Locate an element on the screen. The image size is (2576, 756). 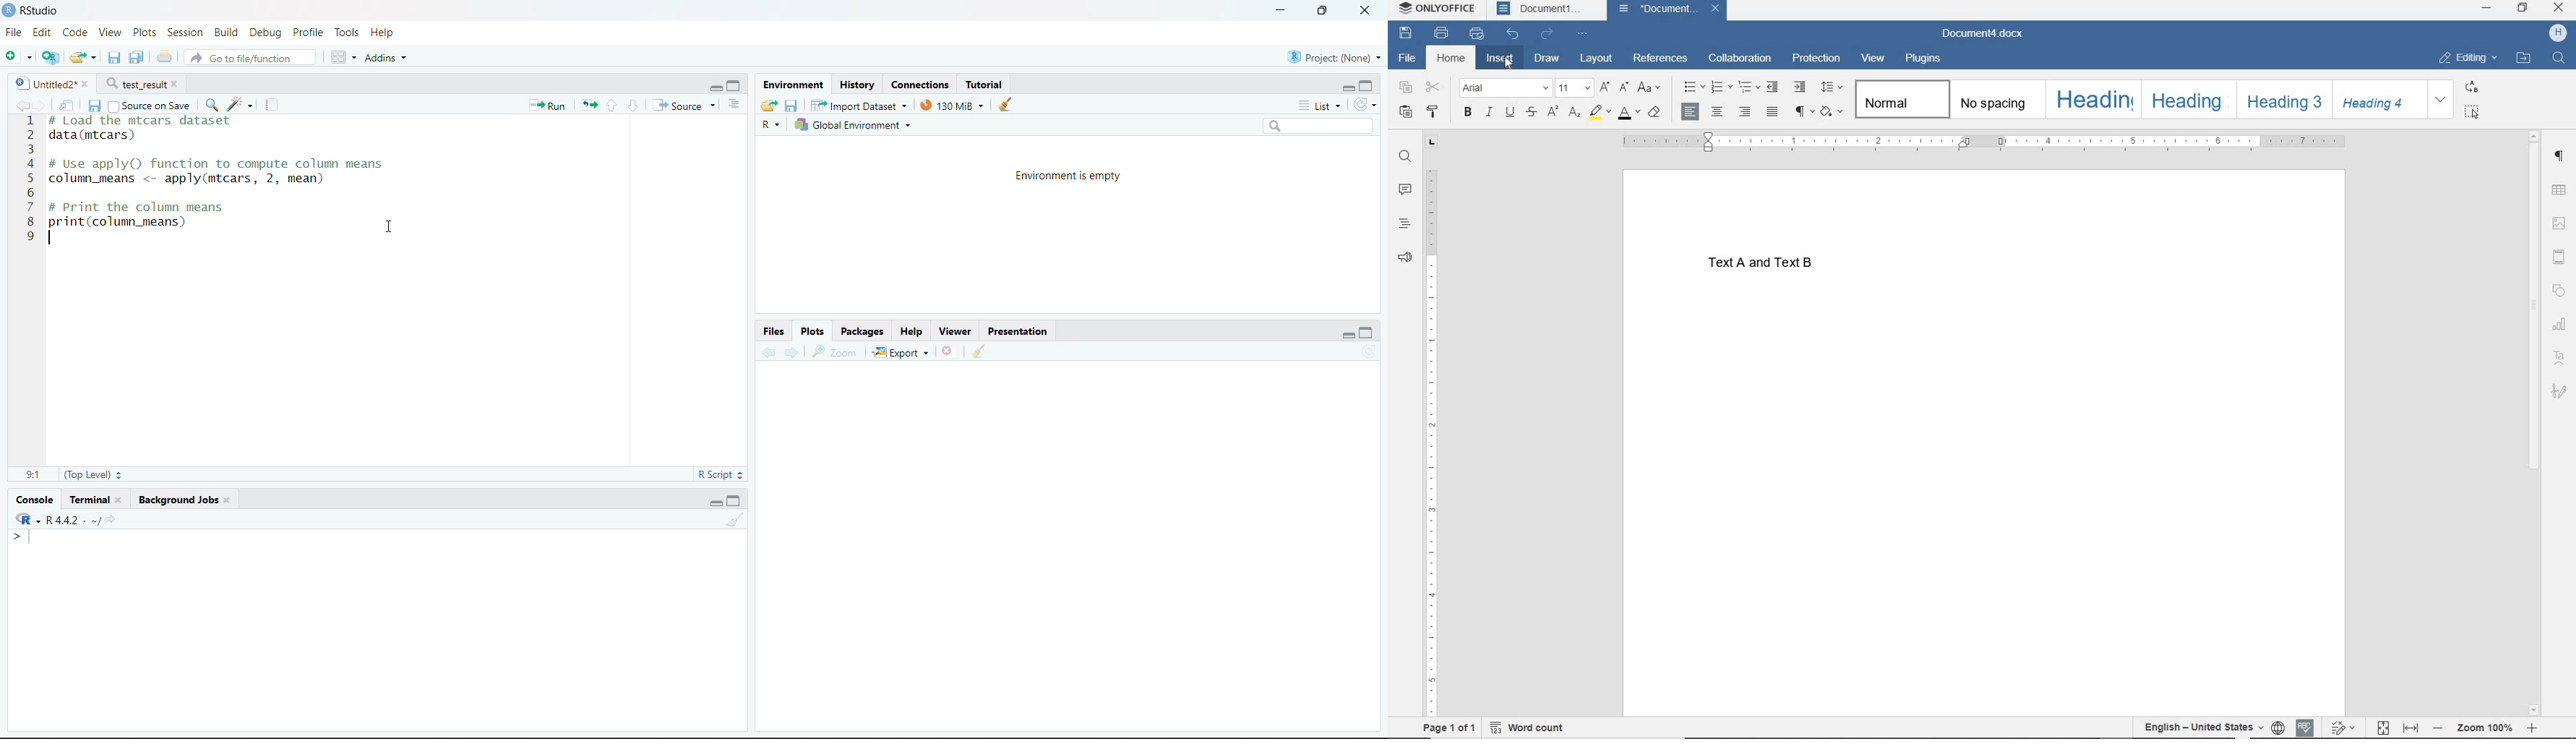
Presentation is located at coordinates (1018, 328).